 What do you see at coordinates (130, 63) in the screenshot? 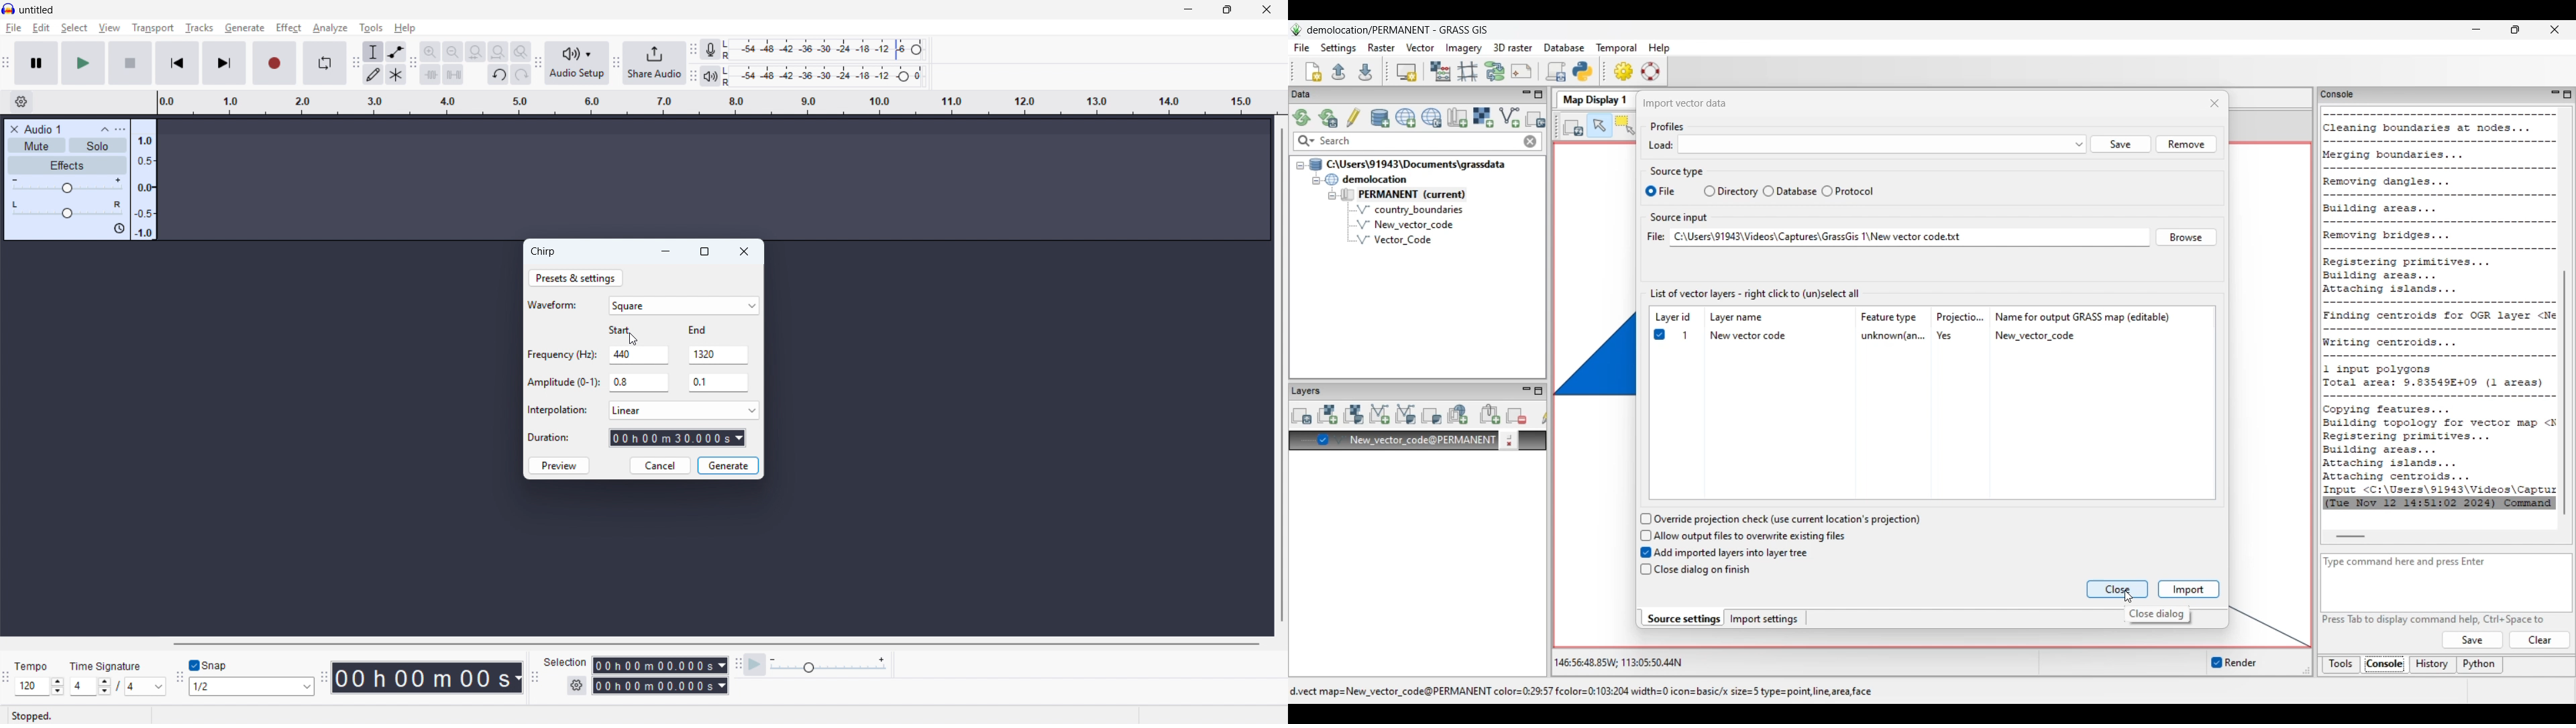
I see `stop ` at bounding box center [130, 63].